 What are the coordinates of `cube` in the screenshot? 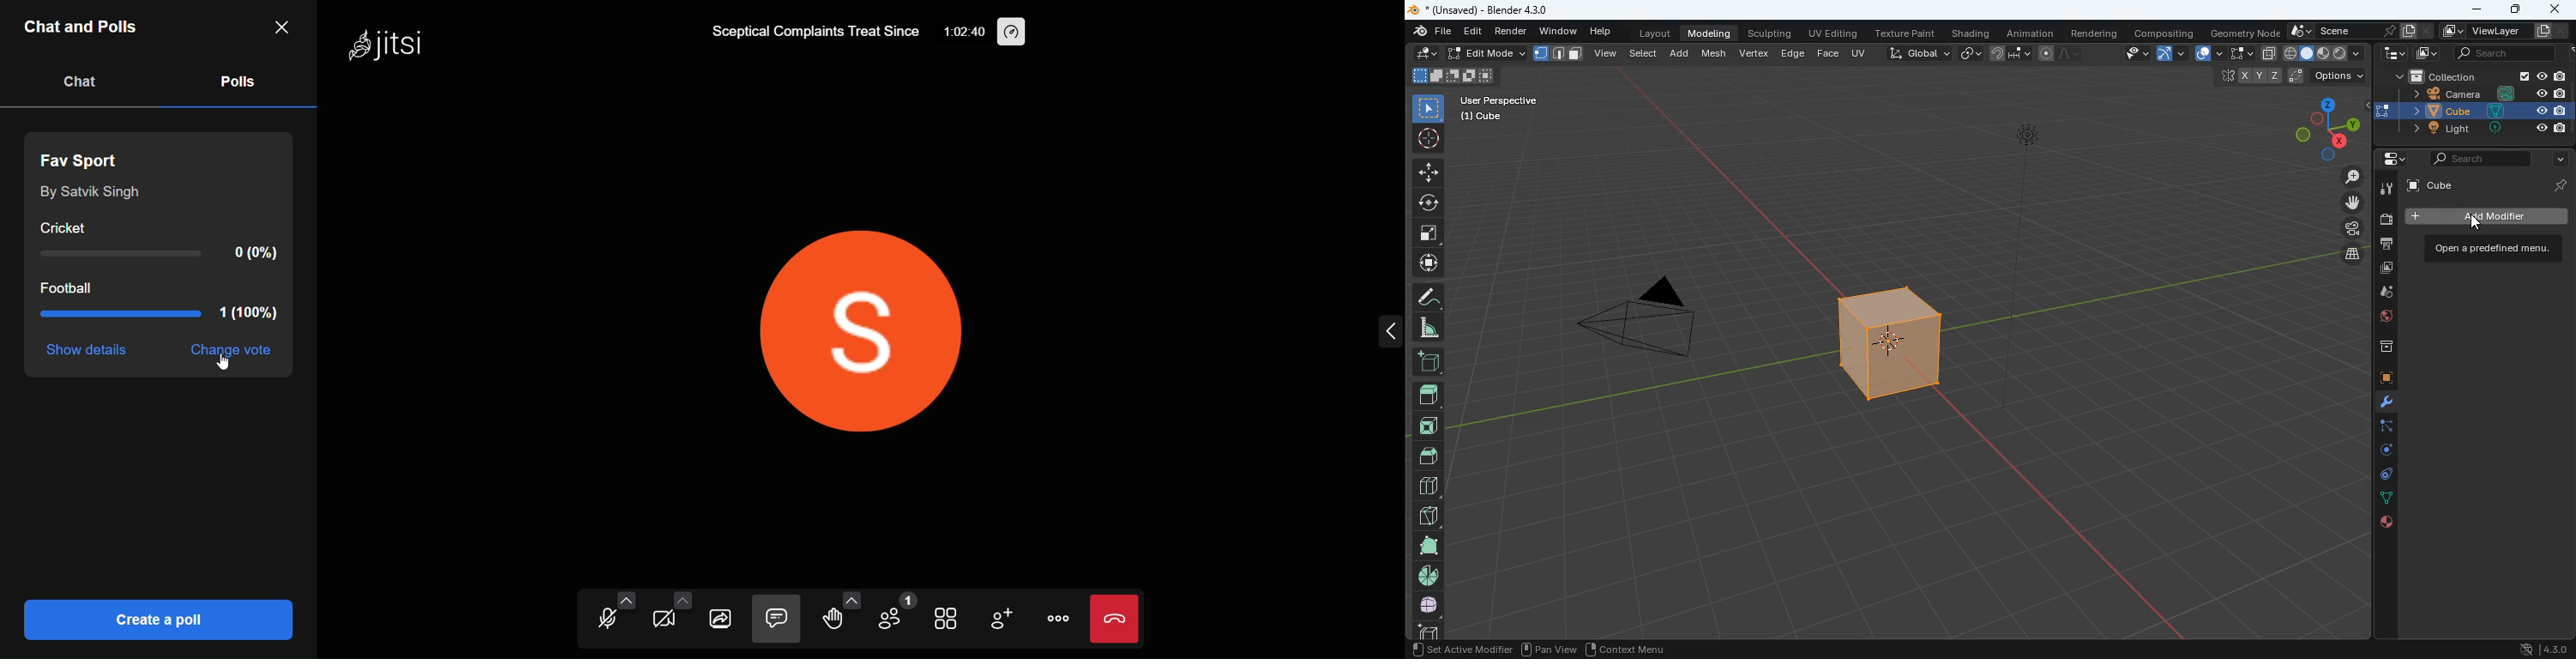 It's located at (2473, 111).